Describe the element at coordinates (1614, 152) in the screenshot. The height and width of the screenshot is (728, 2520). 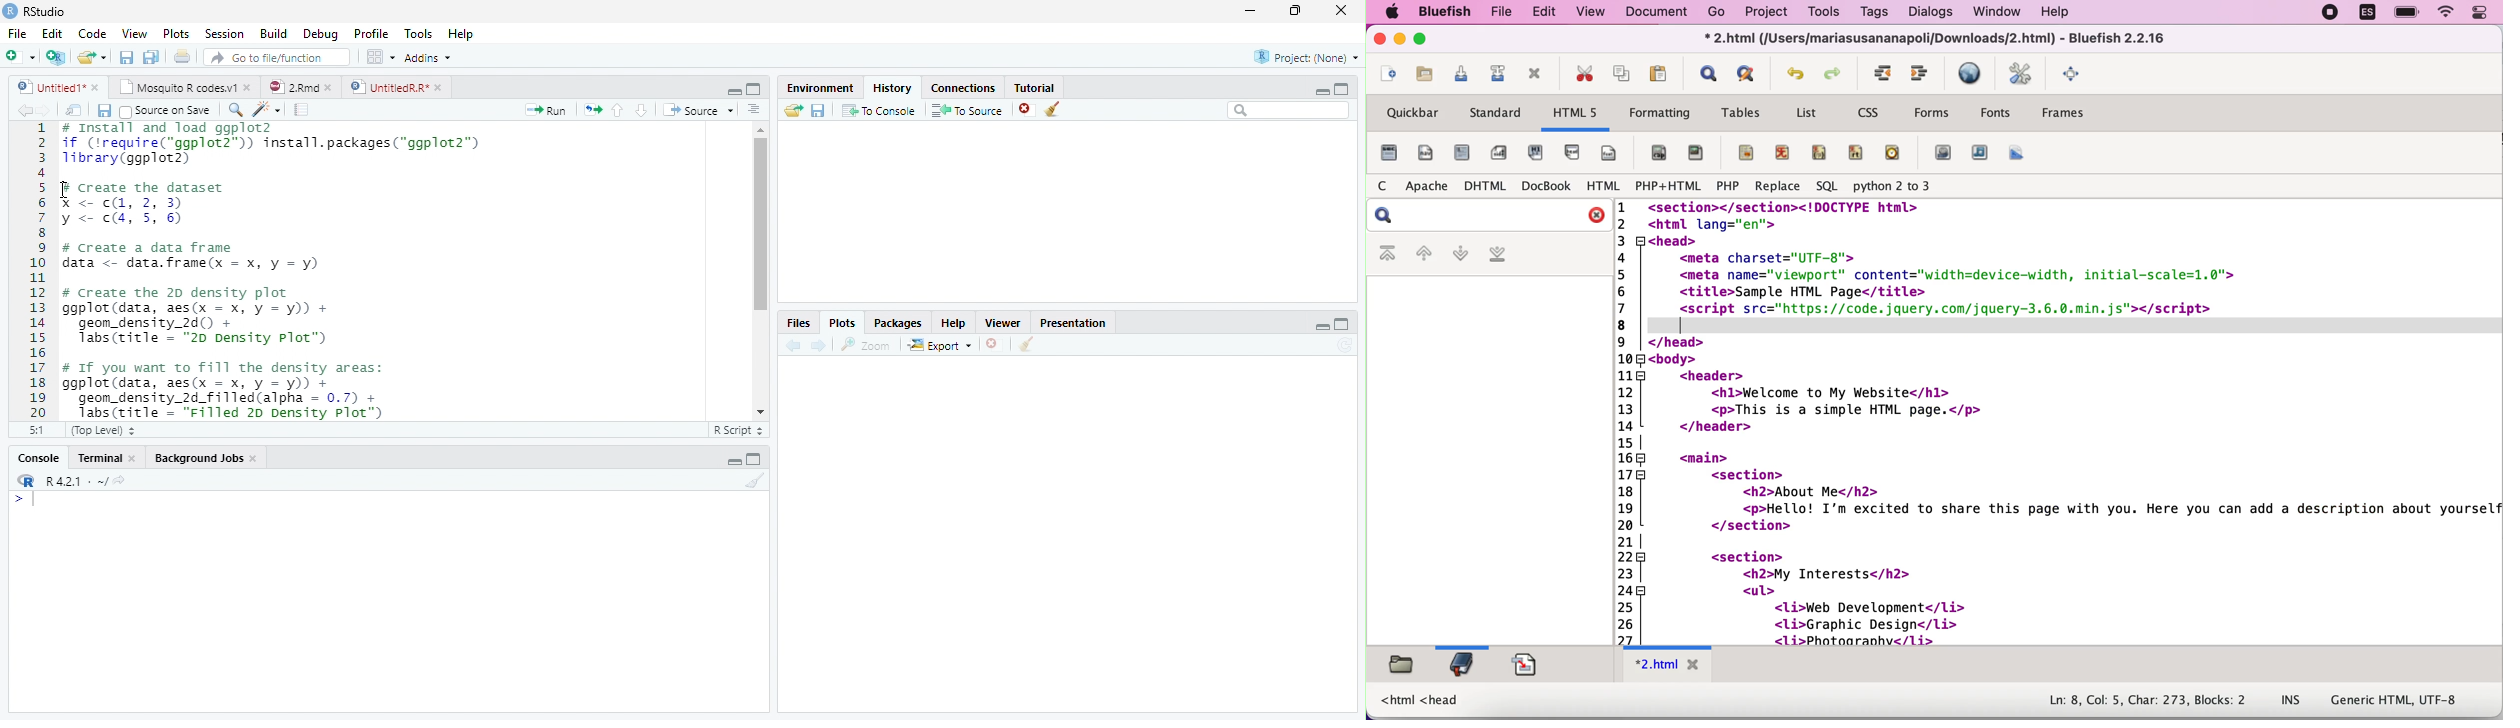
I see `footer` at that location.